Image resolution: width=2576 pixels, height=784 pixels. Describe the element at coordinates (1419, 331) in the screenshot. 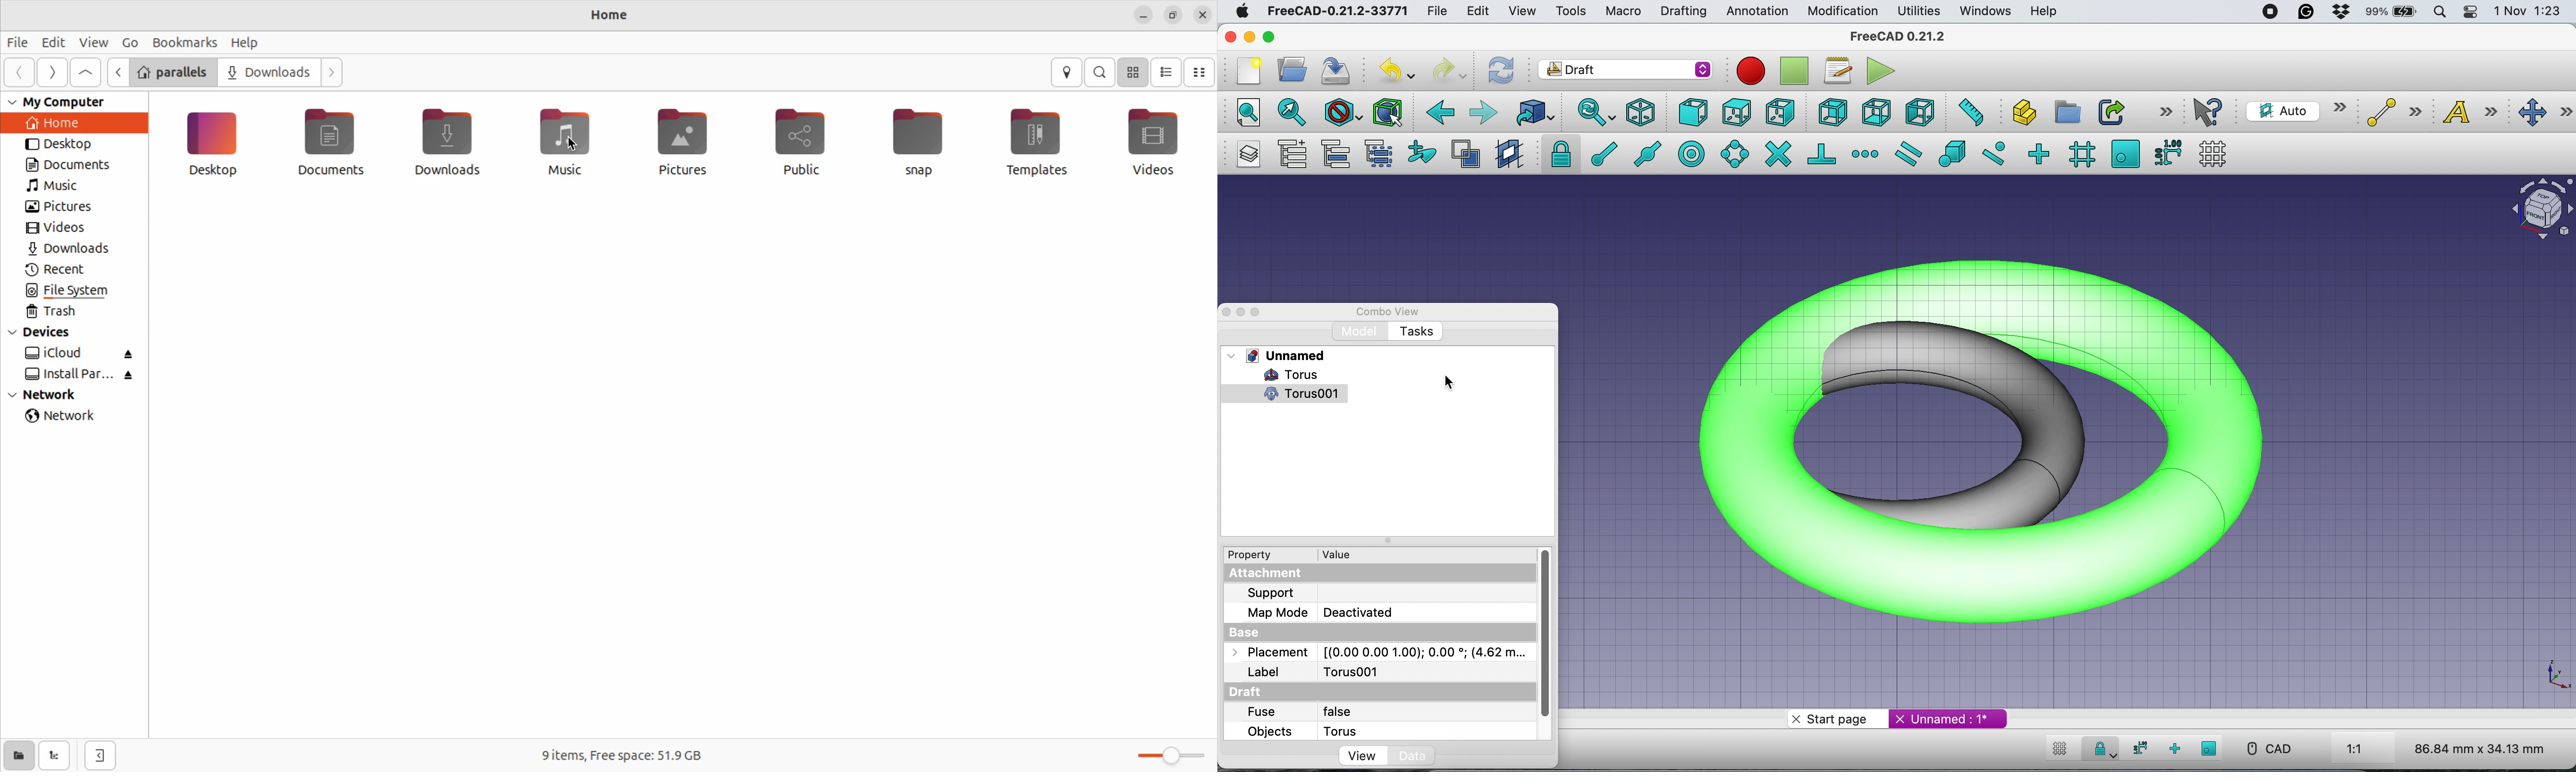

I see `tasks` at that location.